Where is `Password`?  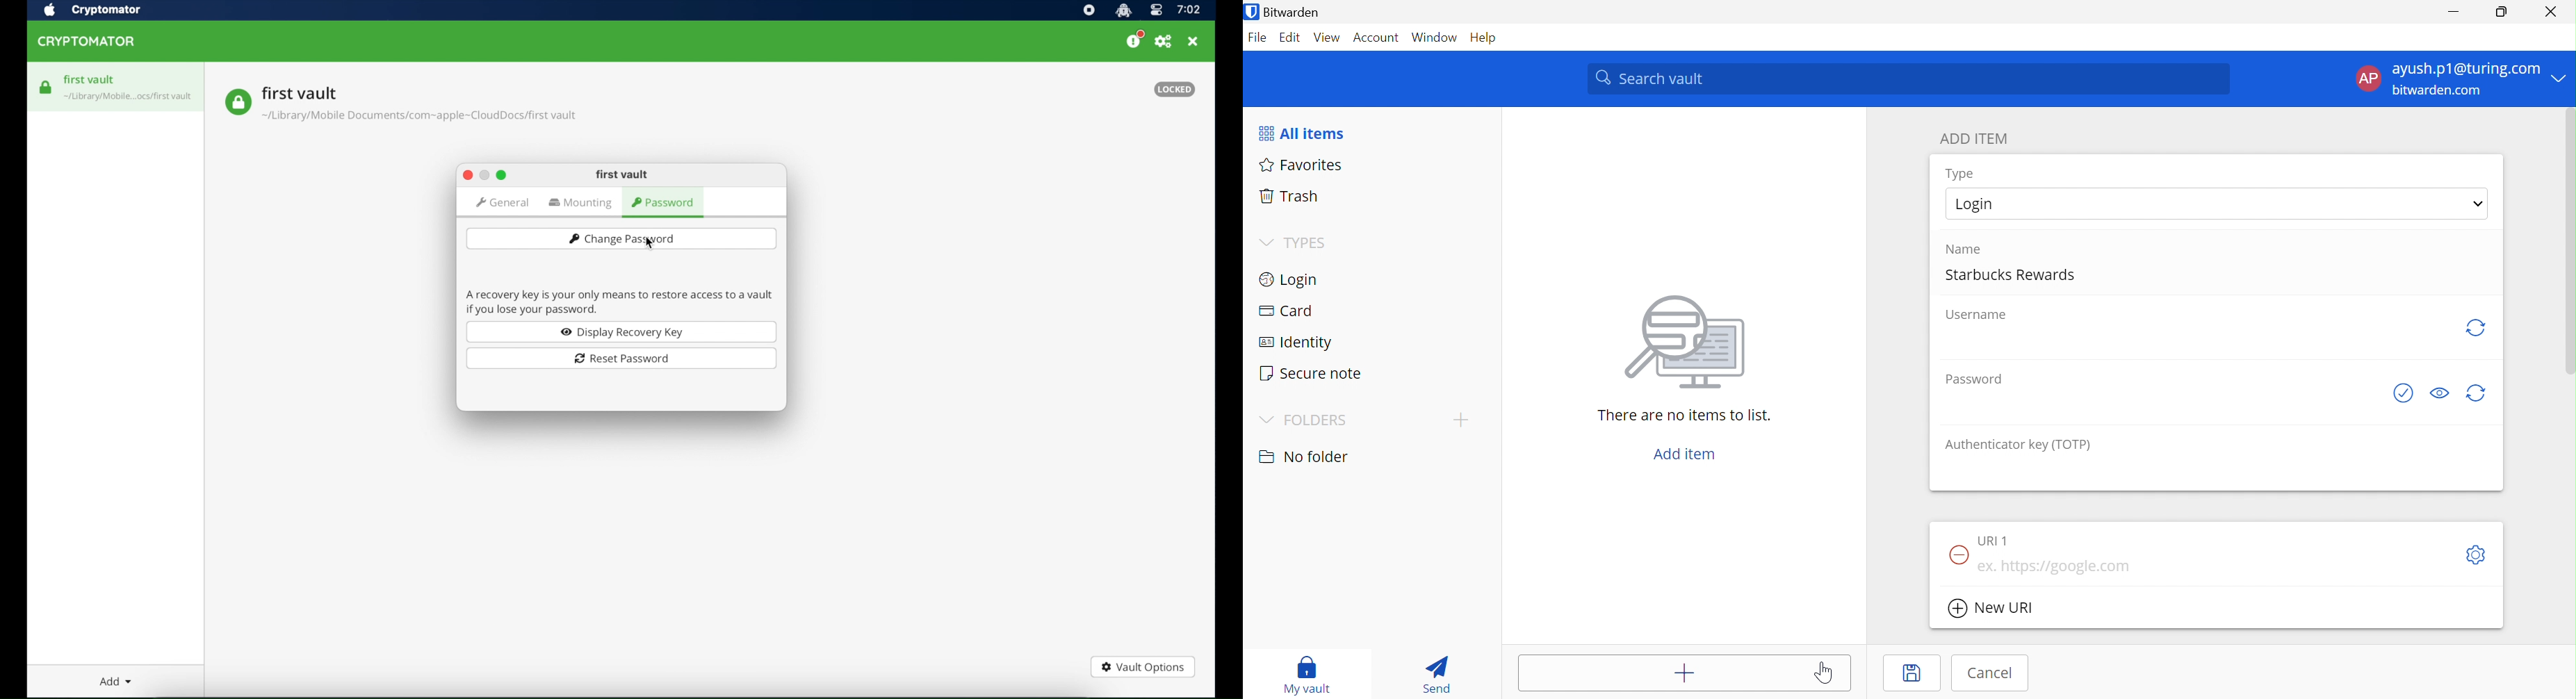
Password is located at coordinates (1973, 379).